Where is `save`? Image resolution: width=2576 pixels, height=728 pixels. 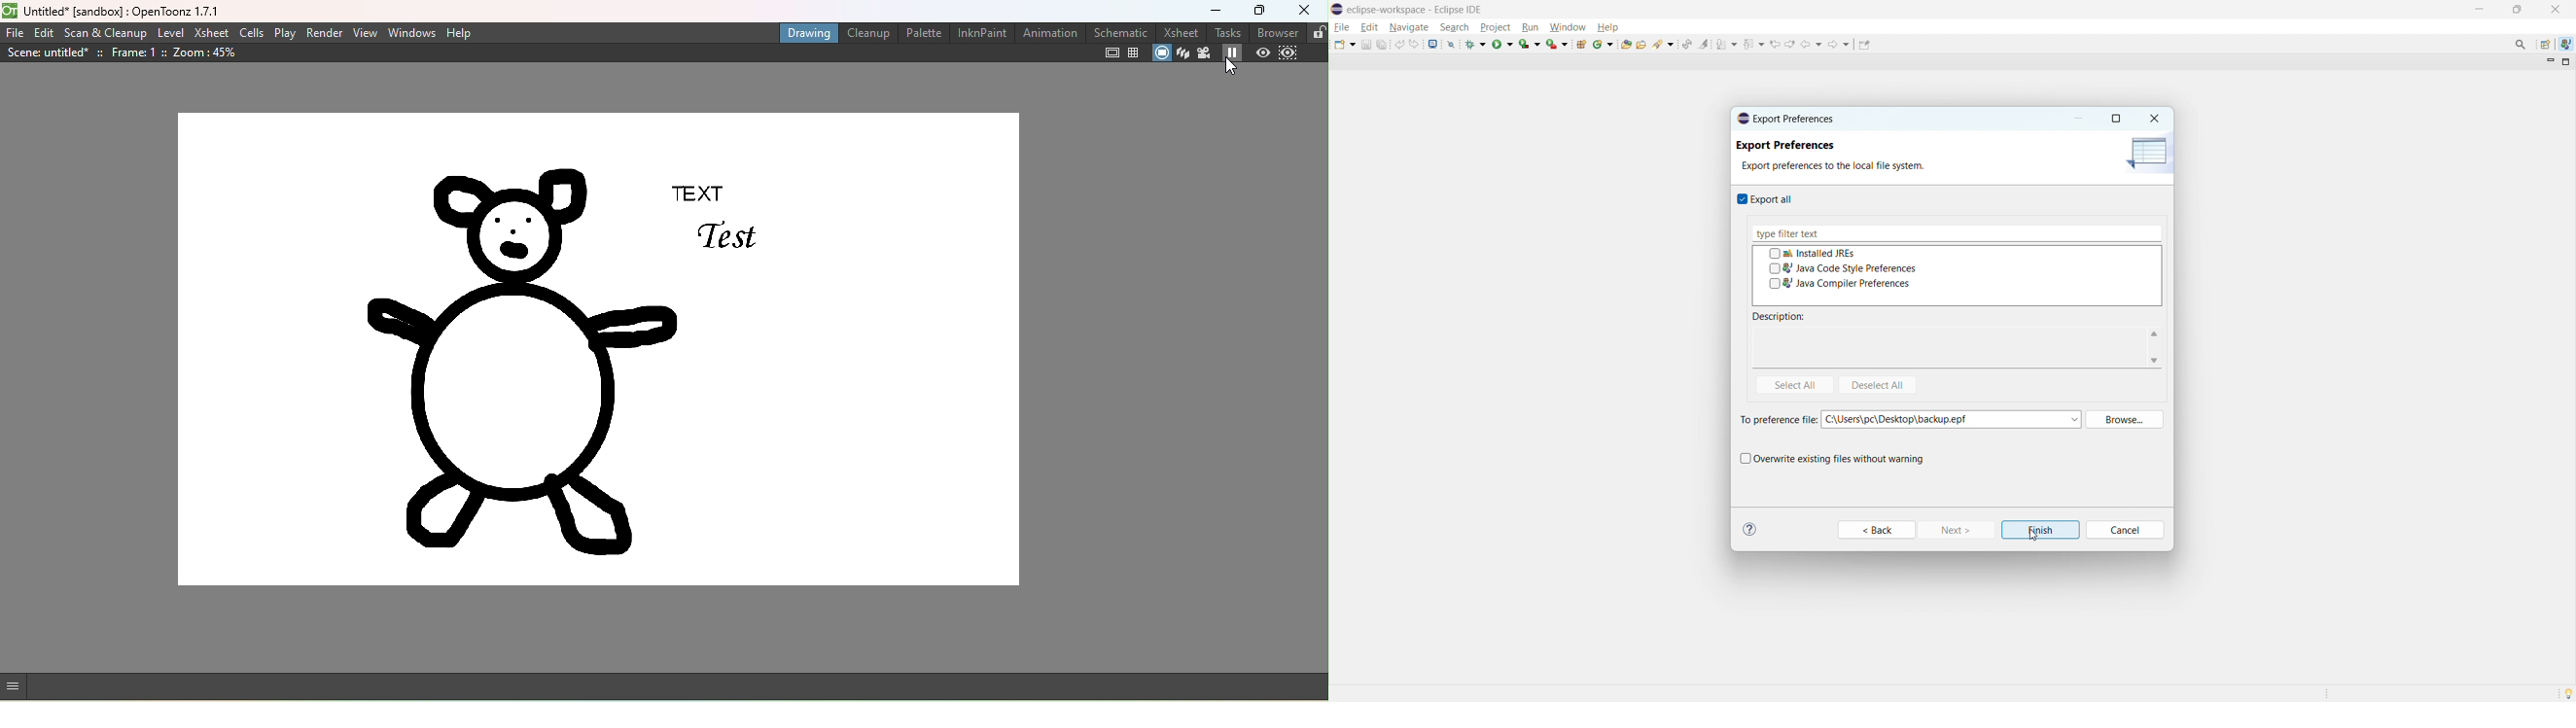
save is located at coordinates (1365, 45).